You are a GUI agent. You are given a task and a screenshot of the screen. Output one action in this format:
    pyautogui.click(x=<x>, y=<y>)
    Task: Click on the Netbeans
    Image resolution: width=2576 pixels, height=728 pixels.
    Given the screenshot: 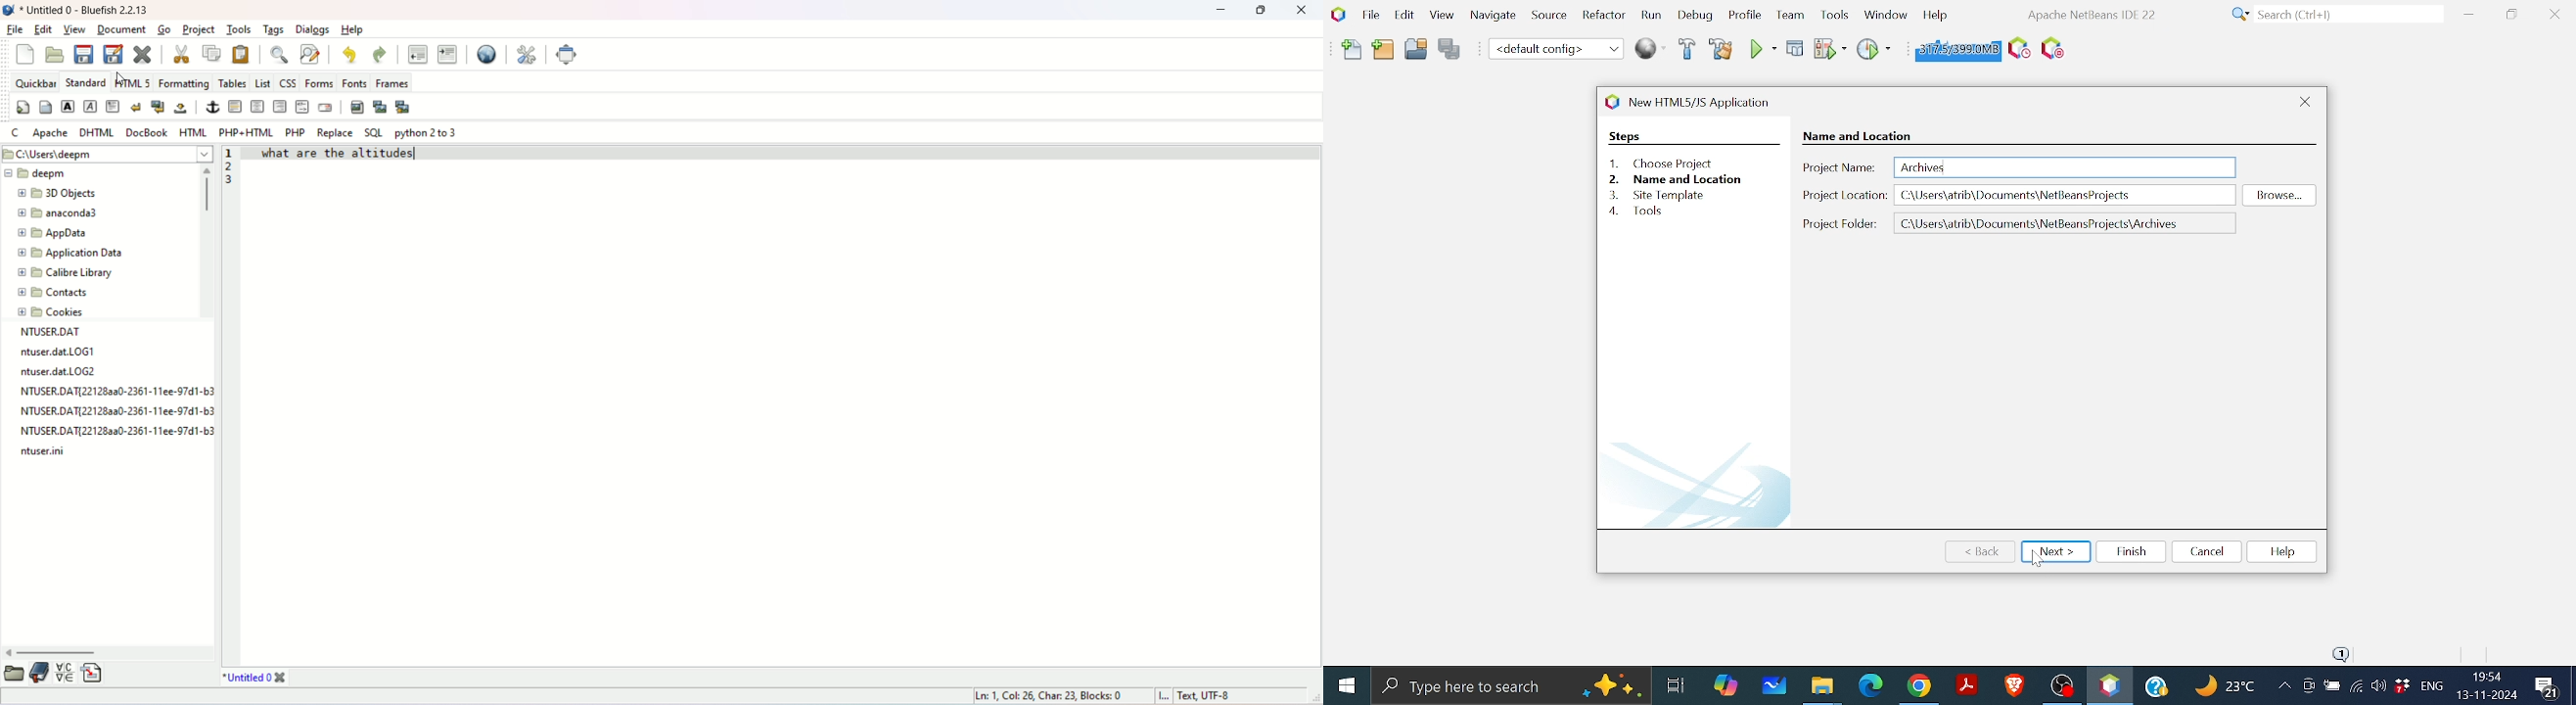 What is the action you would take?
    pyautogui.click(x=2109, y=685)
    